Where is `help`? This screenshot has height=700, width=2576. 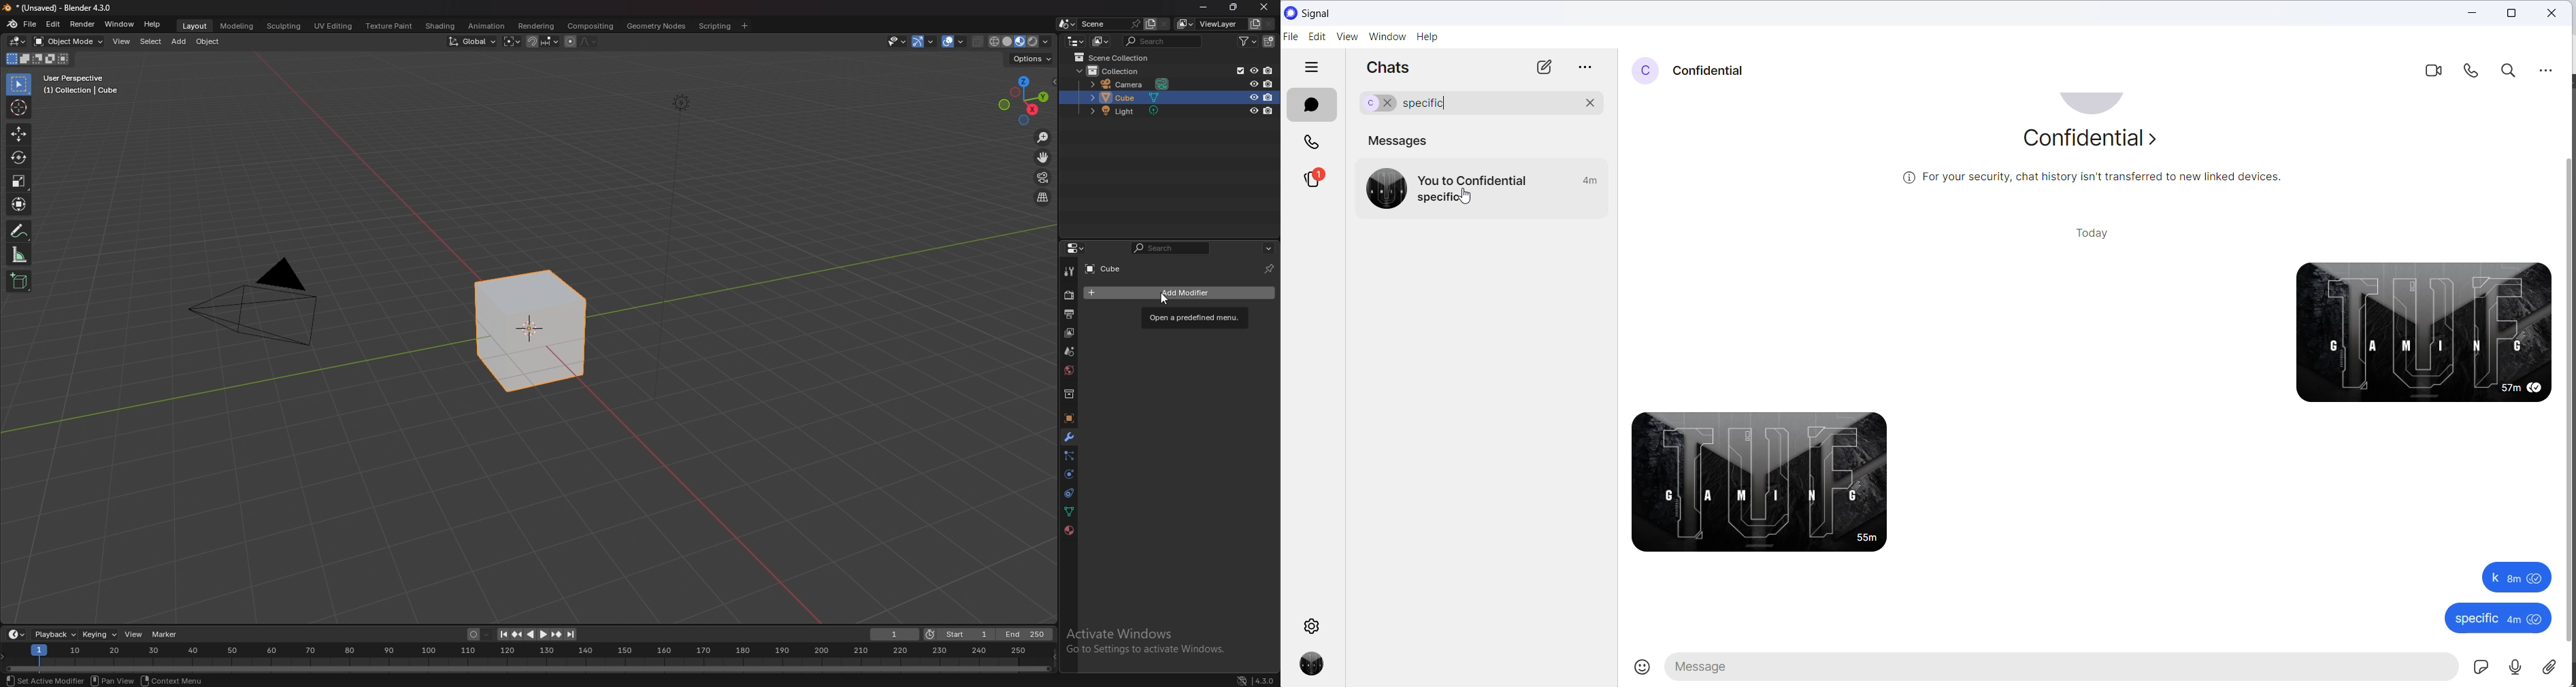 help is located at coordinates (1428, 38).